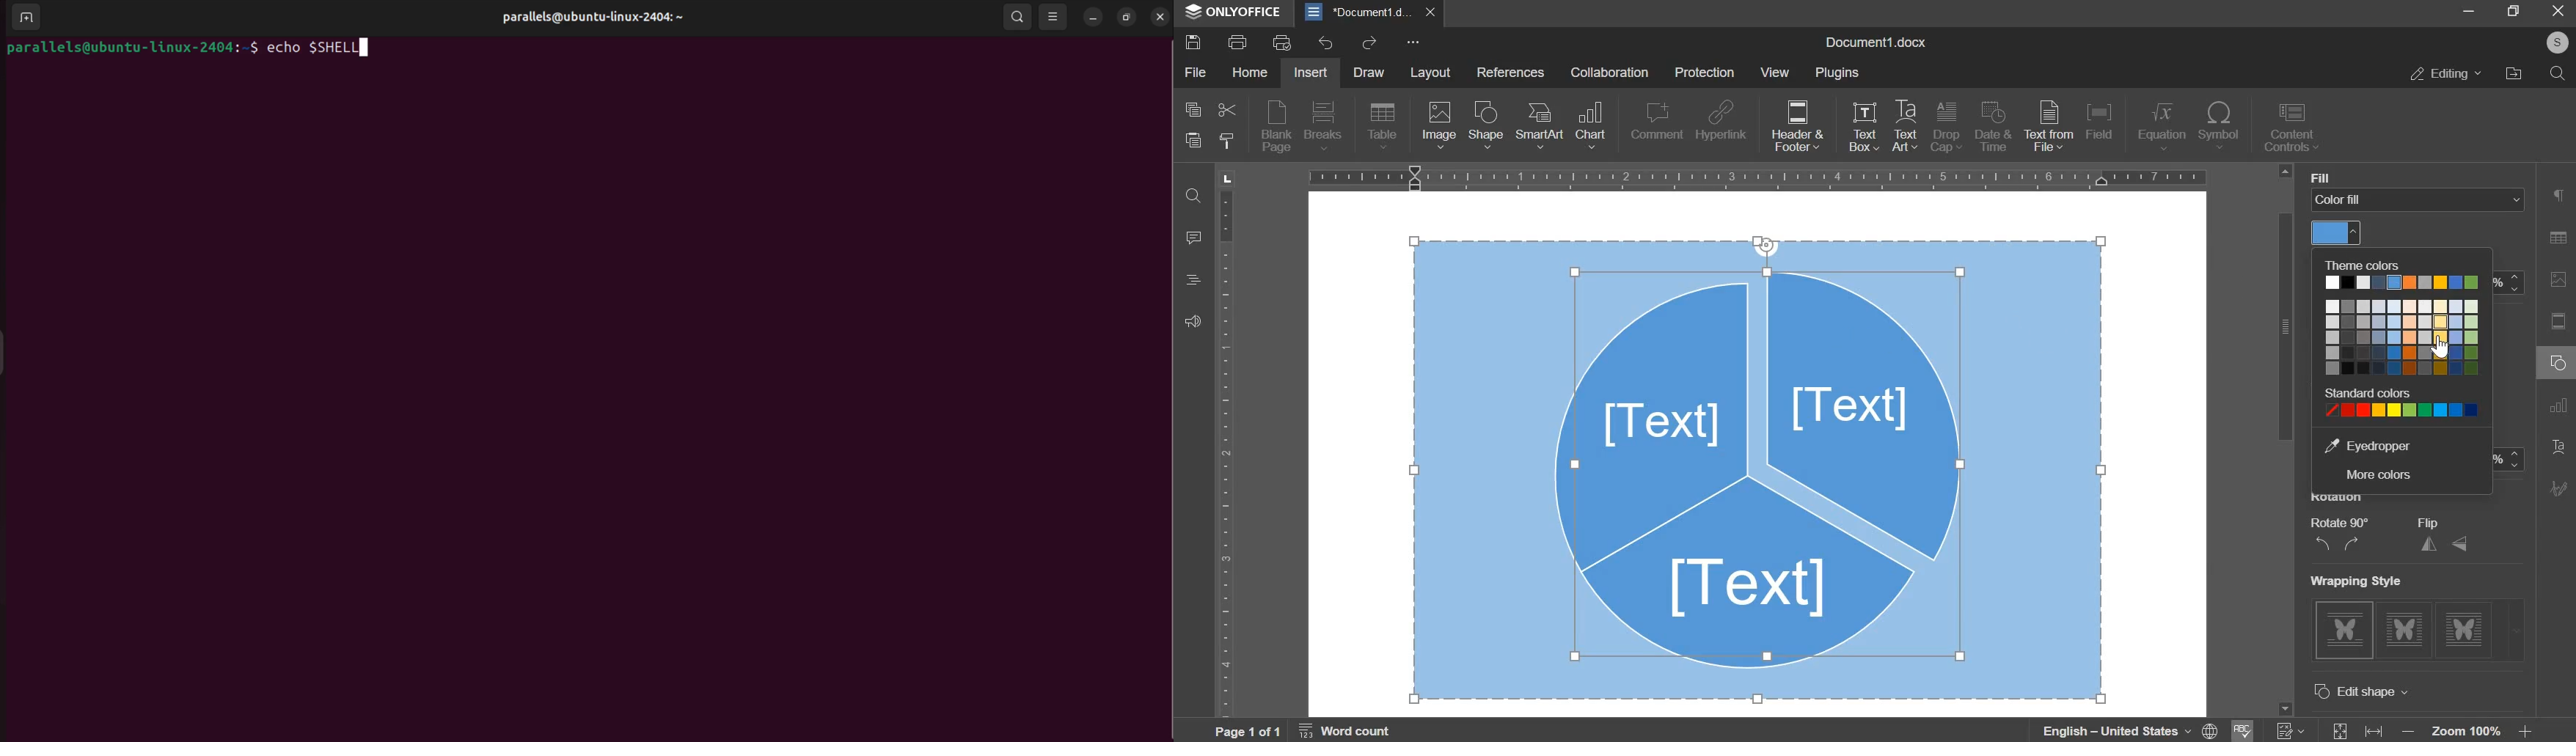 Image resolution: width=2576 pixels, height=756 pixels. Describe the element at coordinates (1237, 41) in the screenshot. I see `print` at that location.